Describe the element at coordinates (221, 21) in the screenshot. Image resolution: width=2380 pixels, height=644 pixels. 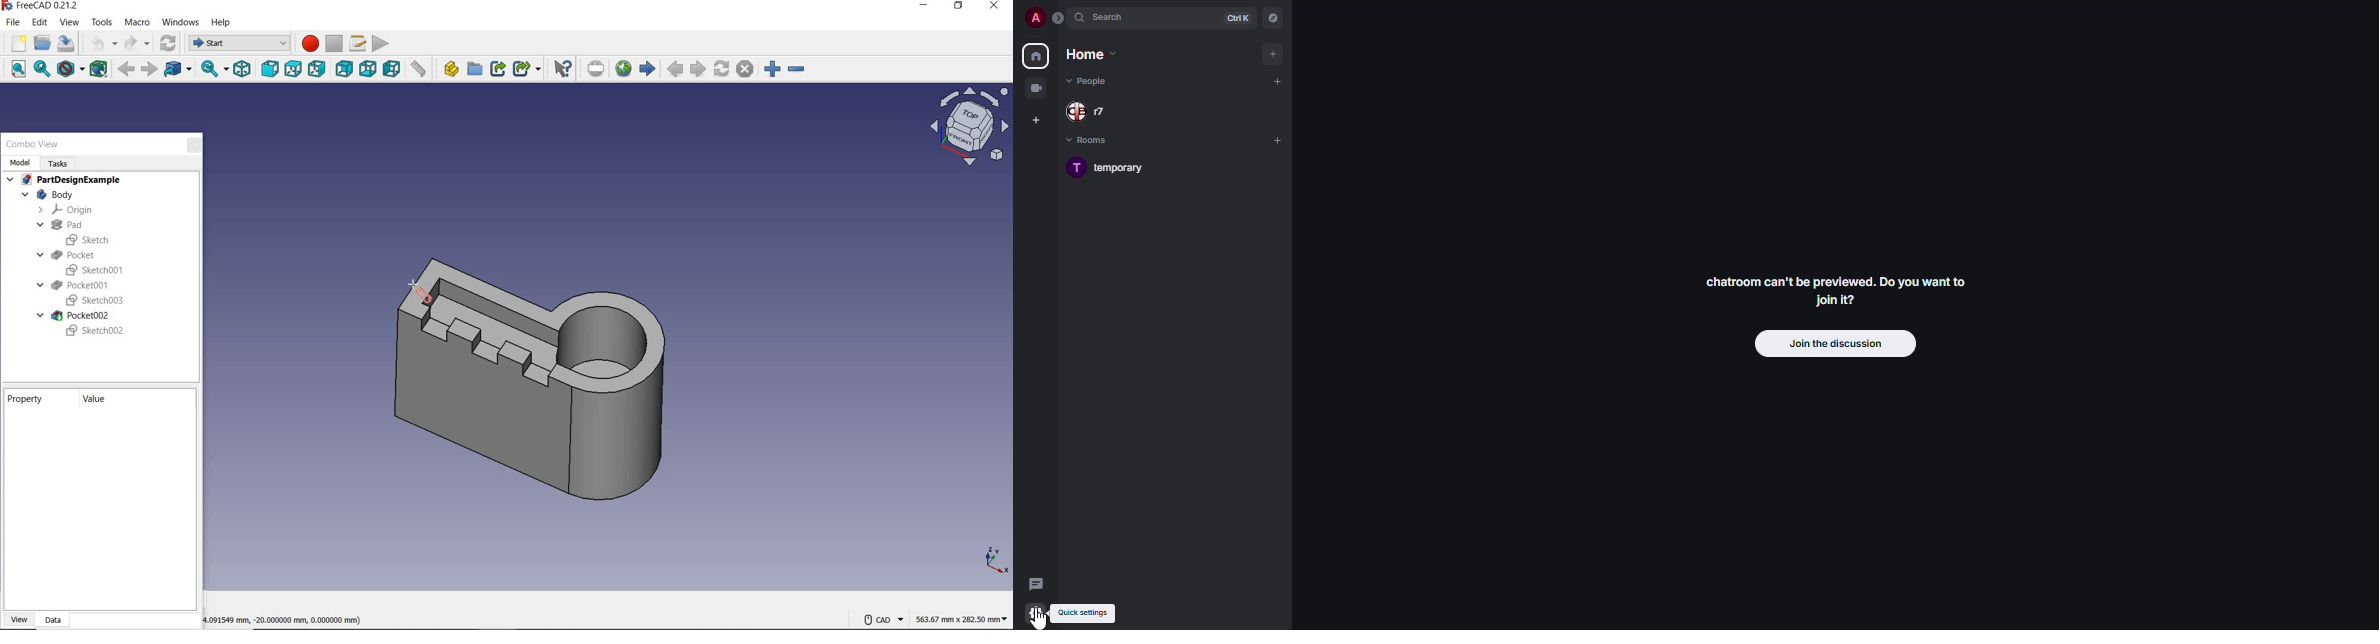
I see `help` at that location.